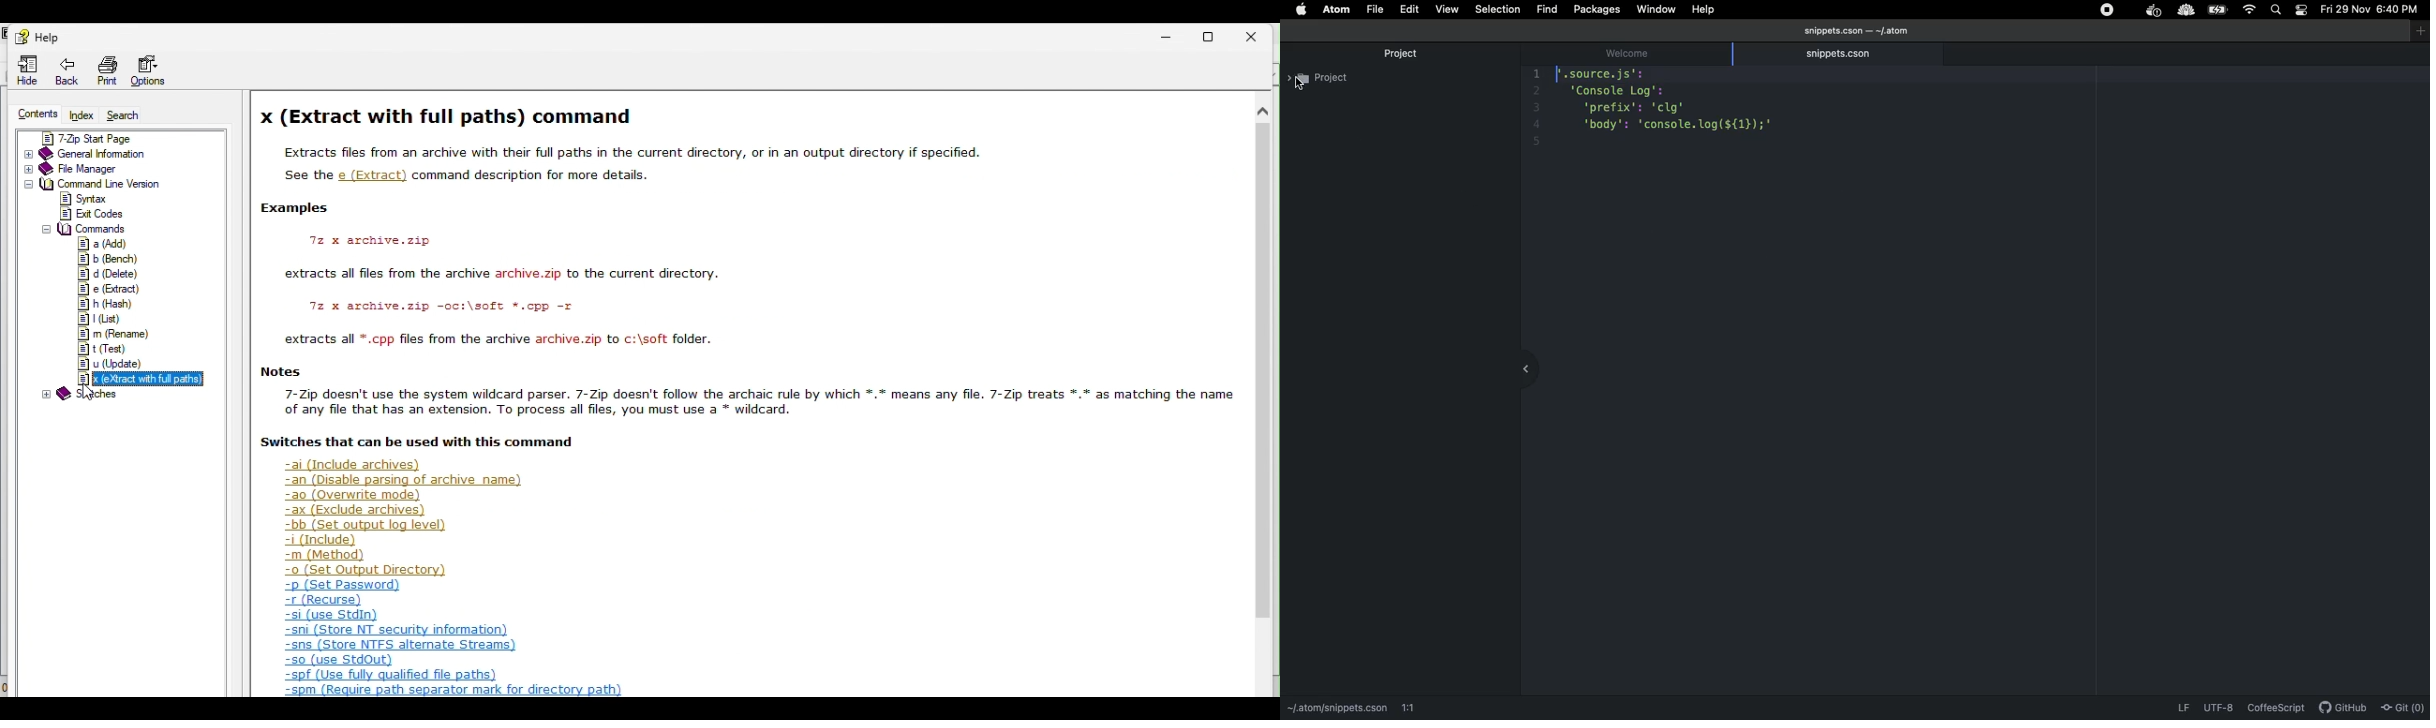 The image size is (2436, 728). What do you see at coordinates (1659, 10) in the screenshot?
I see `Window` at bounding box center [1659, 10].